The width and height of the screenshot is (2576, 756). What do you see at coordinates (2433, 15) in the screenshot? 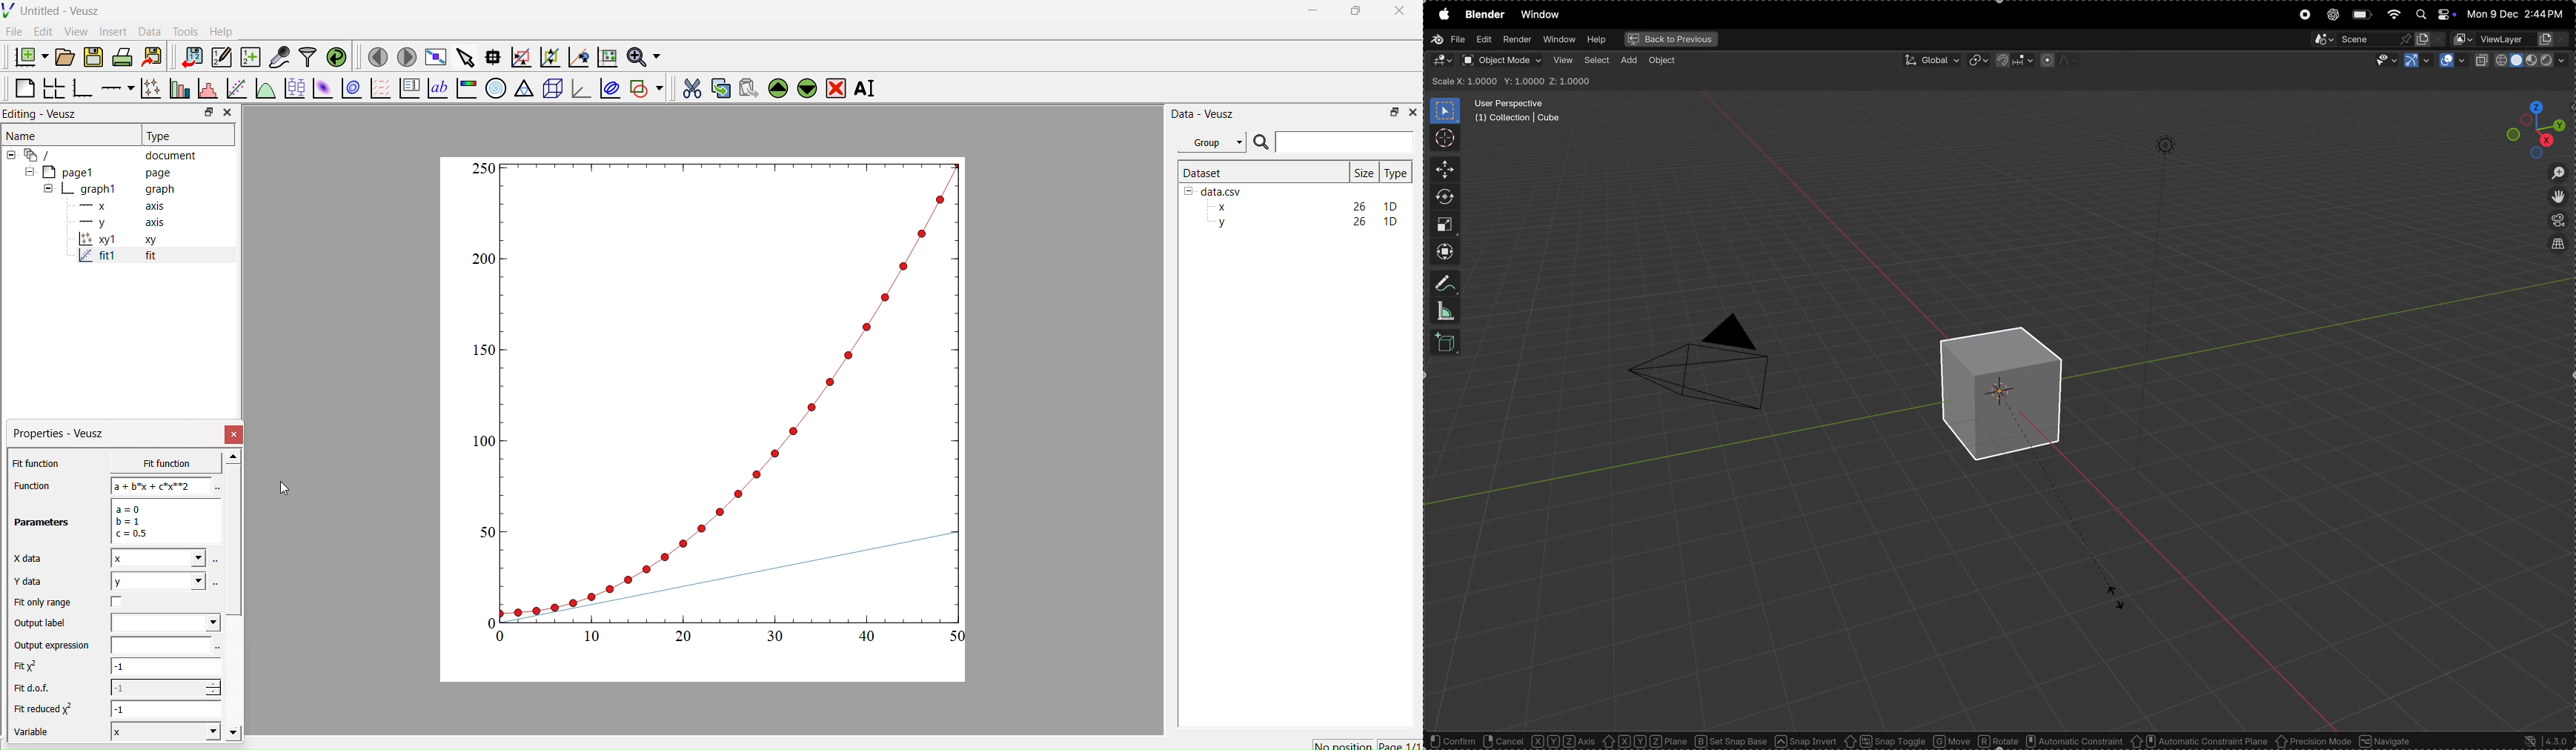
I see `apple widgets` at bounding box center [2433, 15].